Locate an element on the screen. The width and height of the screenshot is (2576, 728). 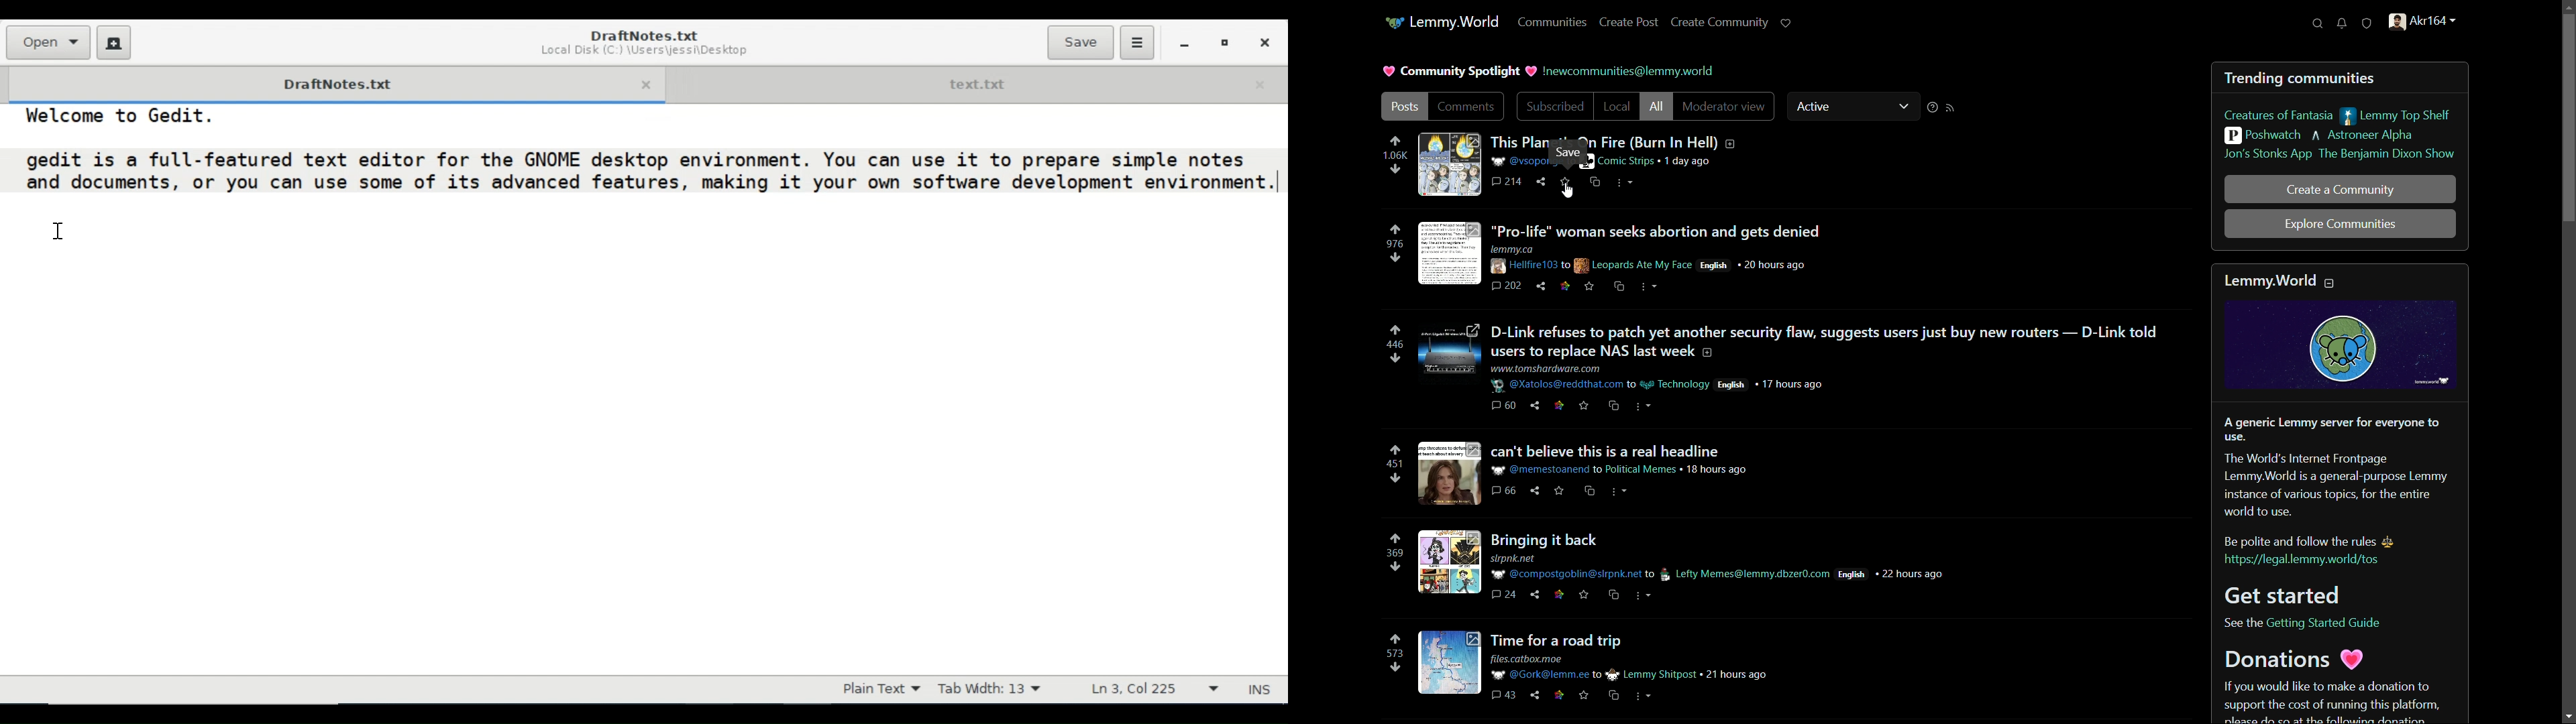
lemmy.world is located at coordinates (1454, 23).